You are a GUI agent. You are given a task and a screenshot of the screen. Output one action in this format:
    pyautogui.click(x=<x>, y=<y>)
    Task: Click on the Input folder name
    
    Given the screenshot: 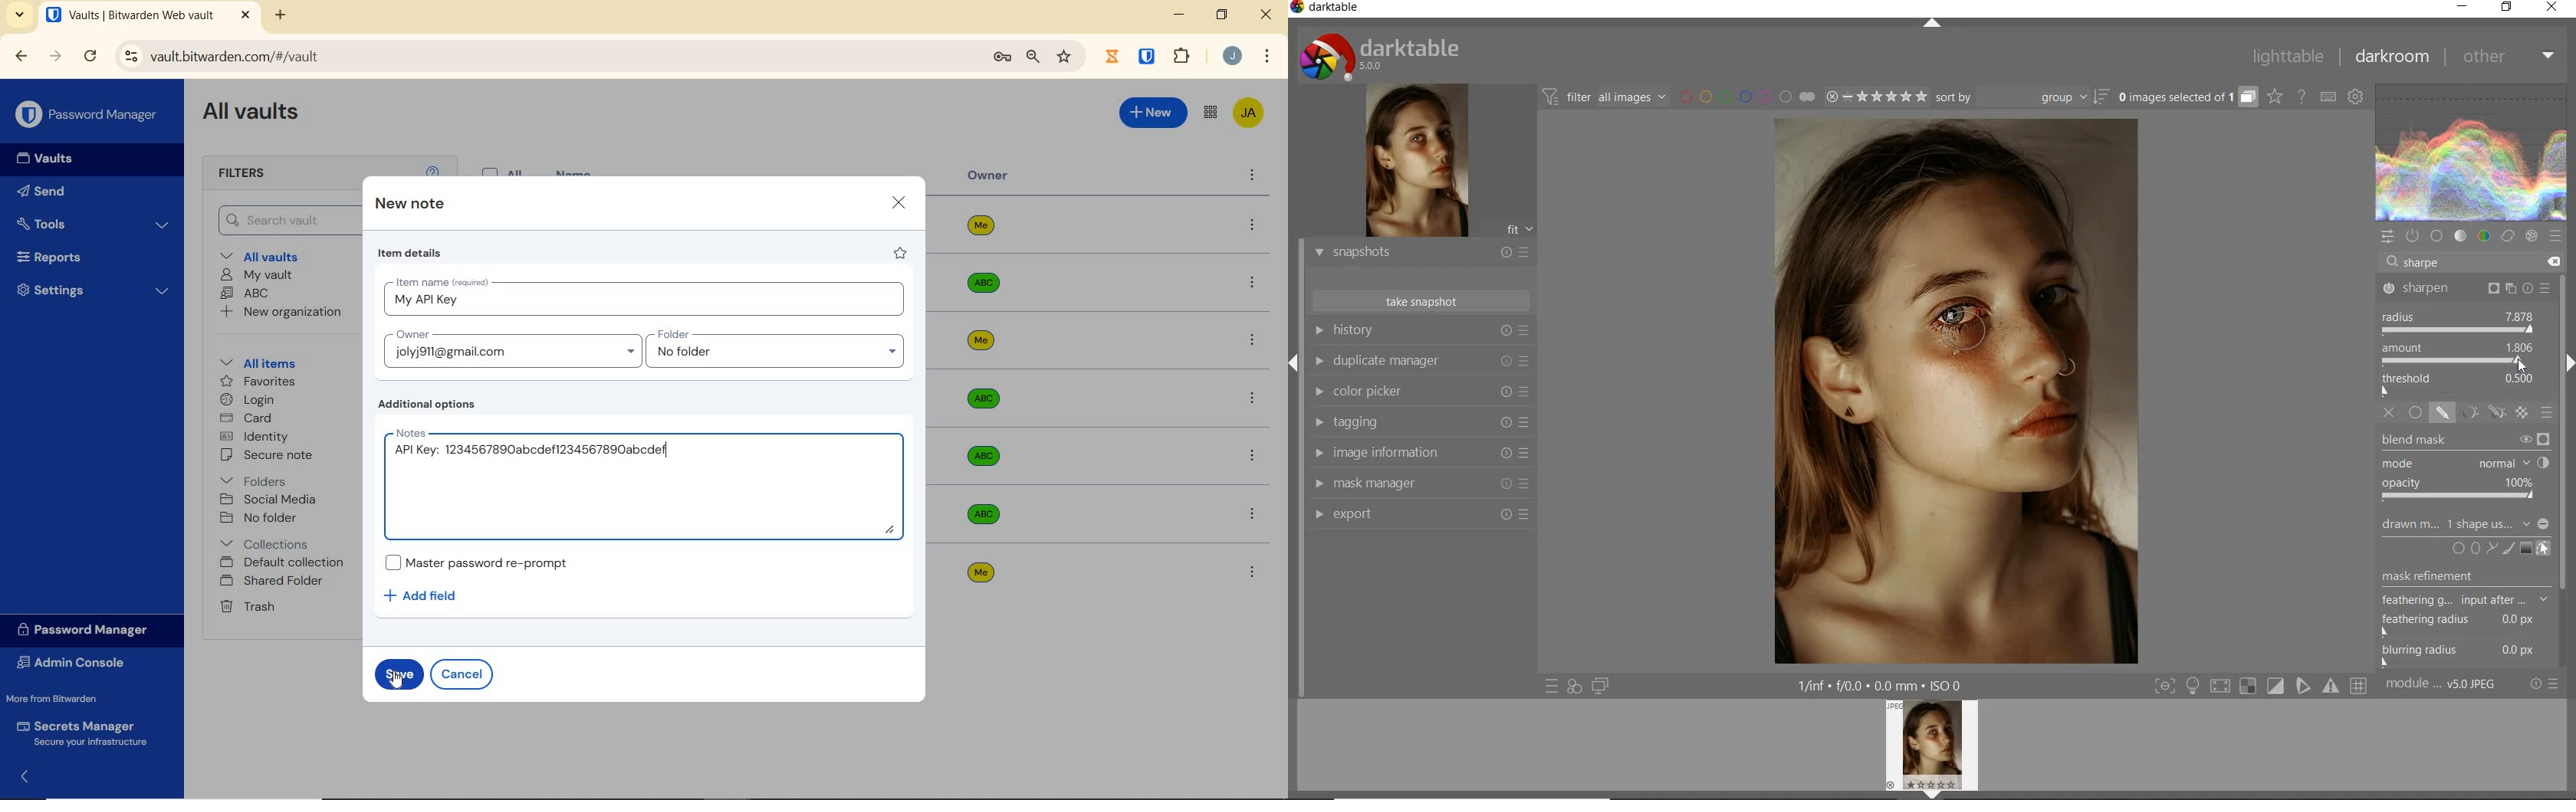 What is the action you would take?
    pyautogui.click(x=778, y=349)
    